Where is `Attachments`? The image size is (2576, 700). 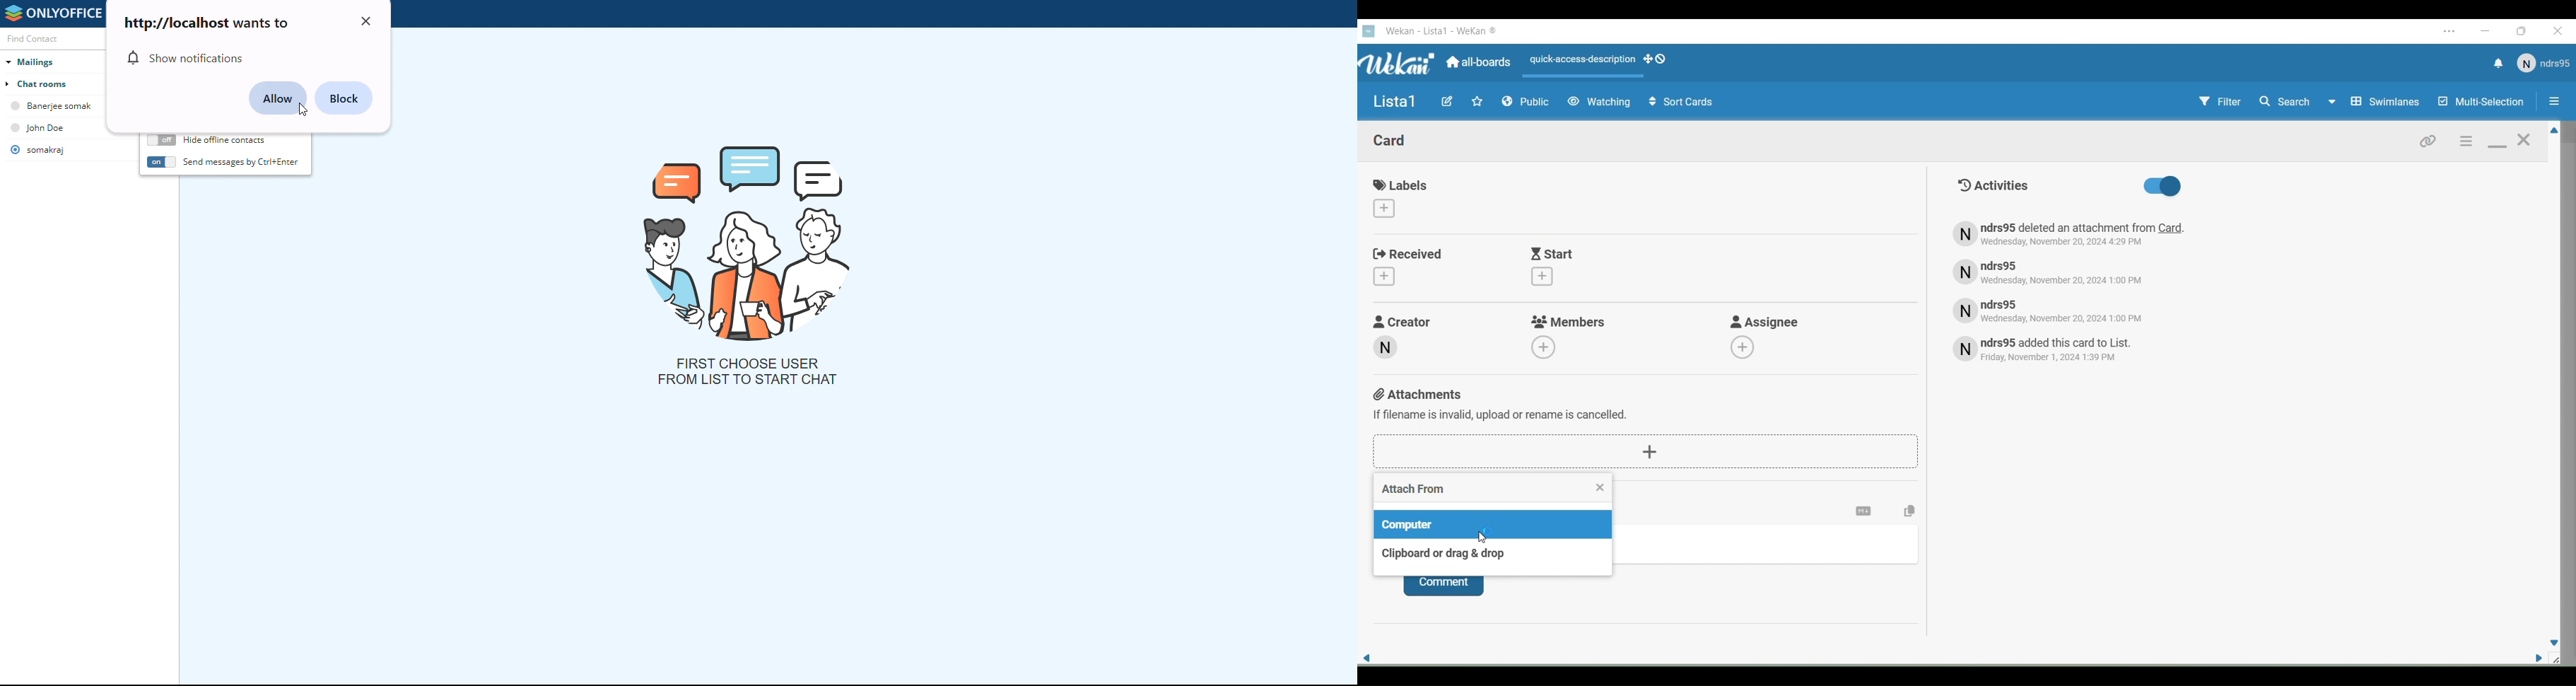
Attachments is located at coordinates (1502, 403).